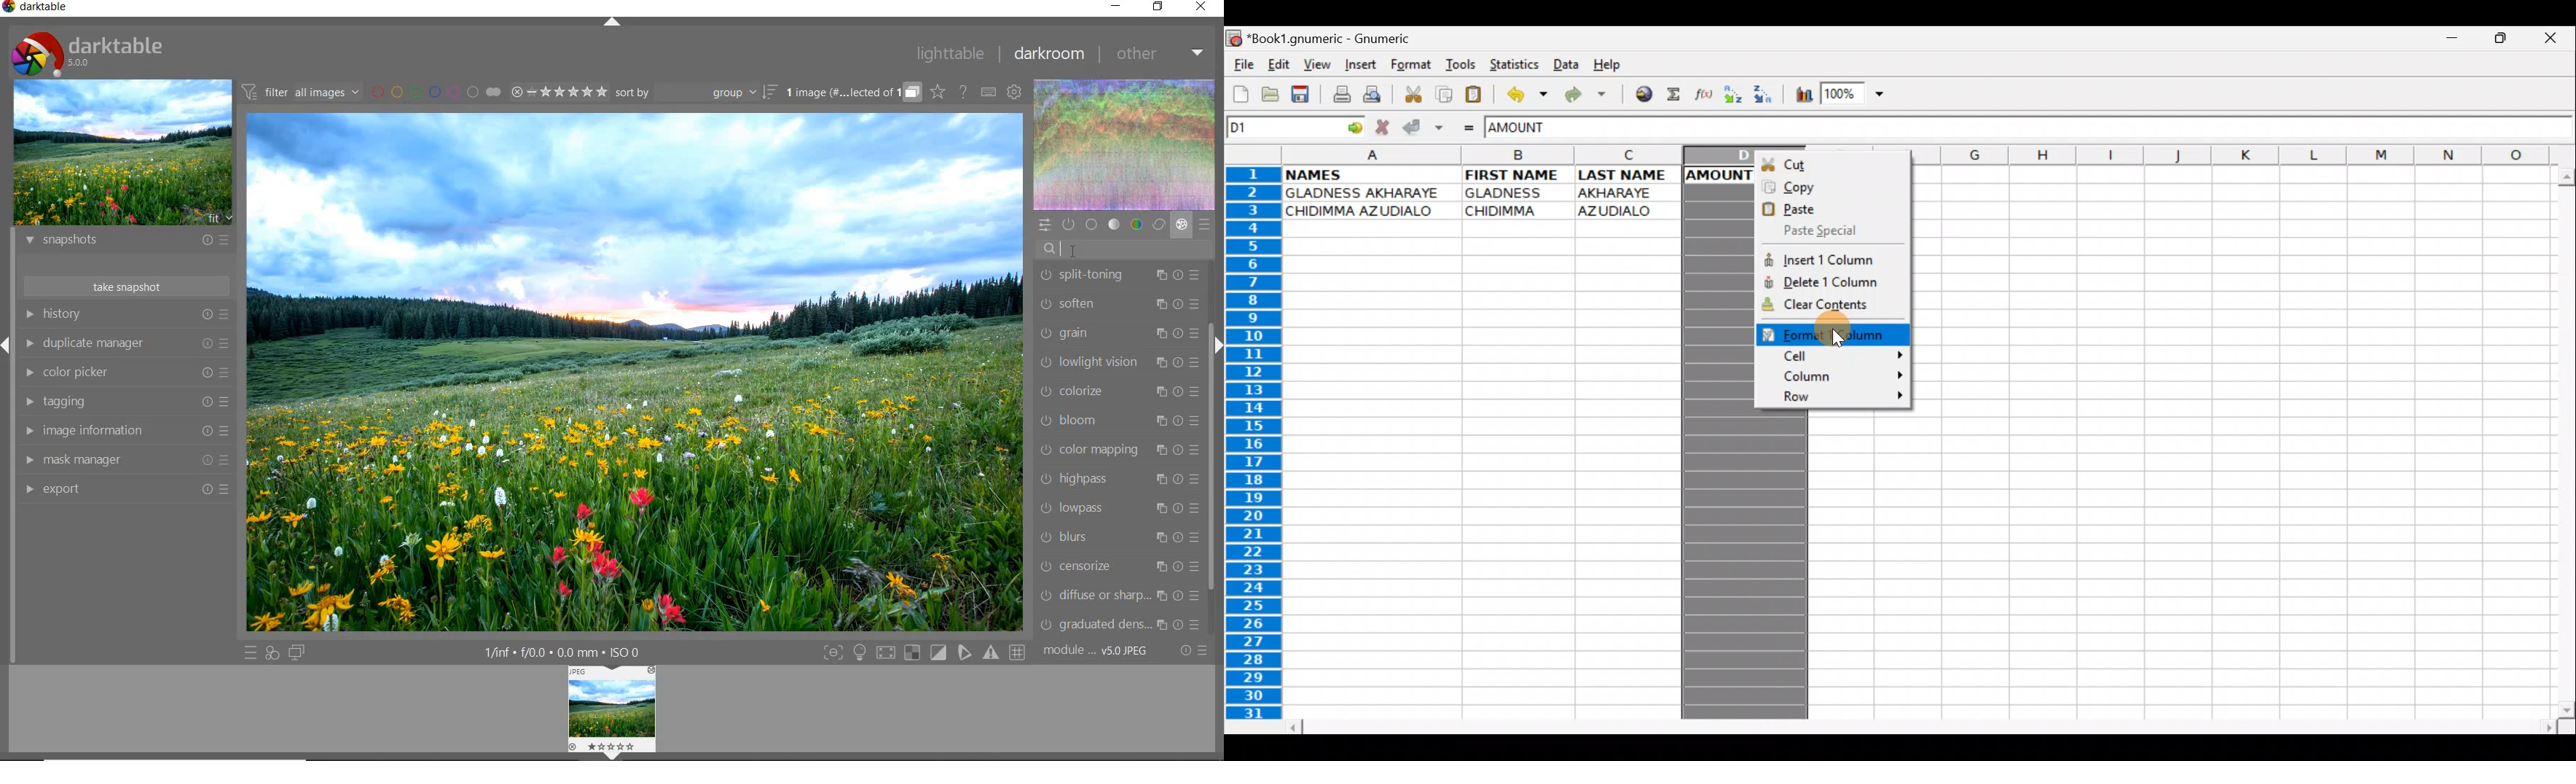 This screenshot has width=2576, height=784. Describe the element at coordinates (1515, 175) in the screenshot. I see `FIRST NAME` at that location.